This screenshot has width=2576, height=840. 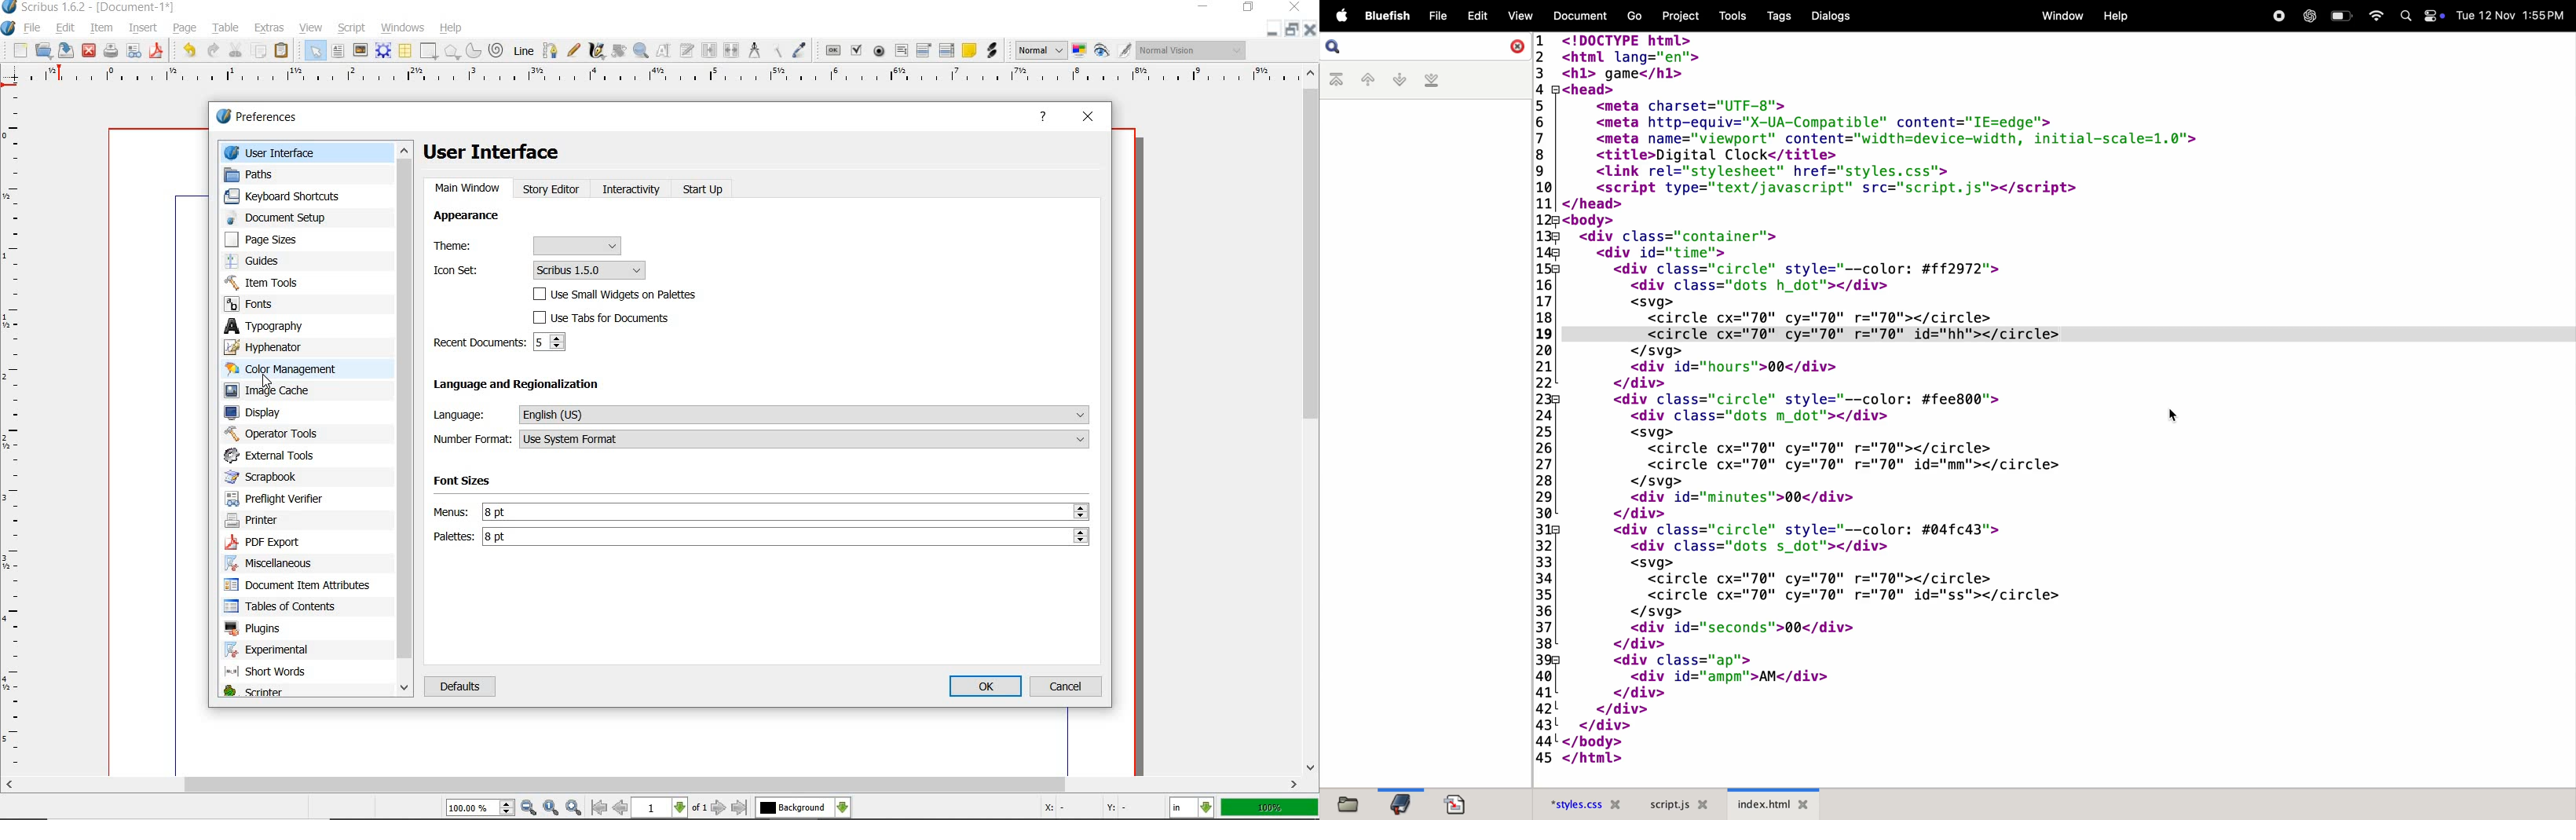 I want to click on print, so click(x=110, y=50).